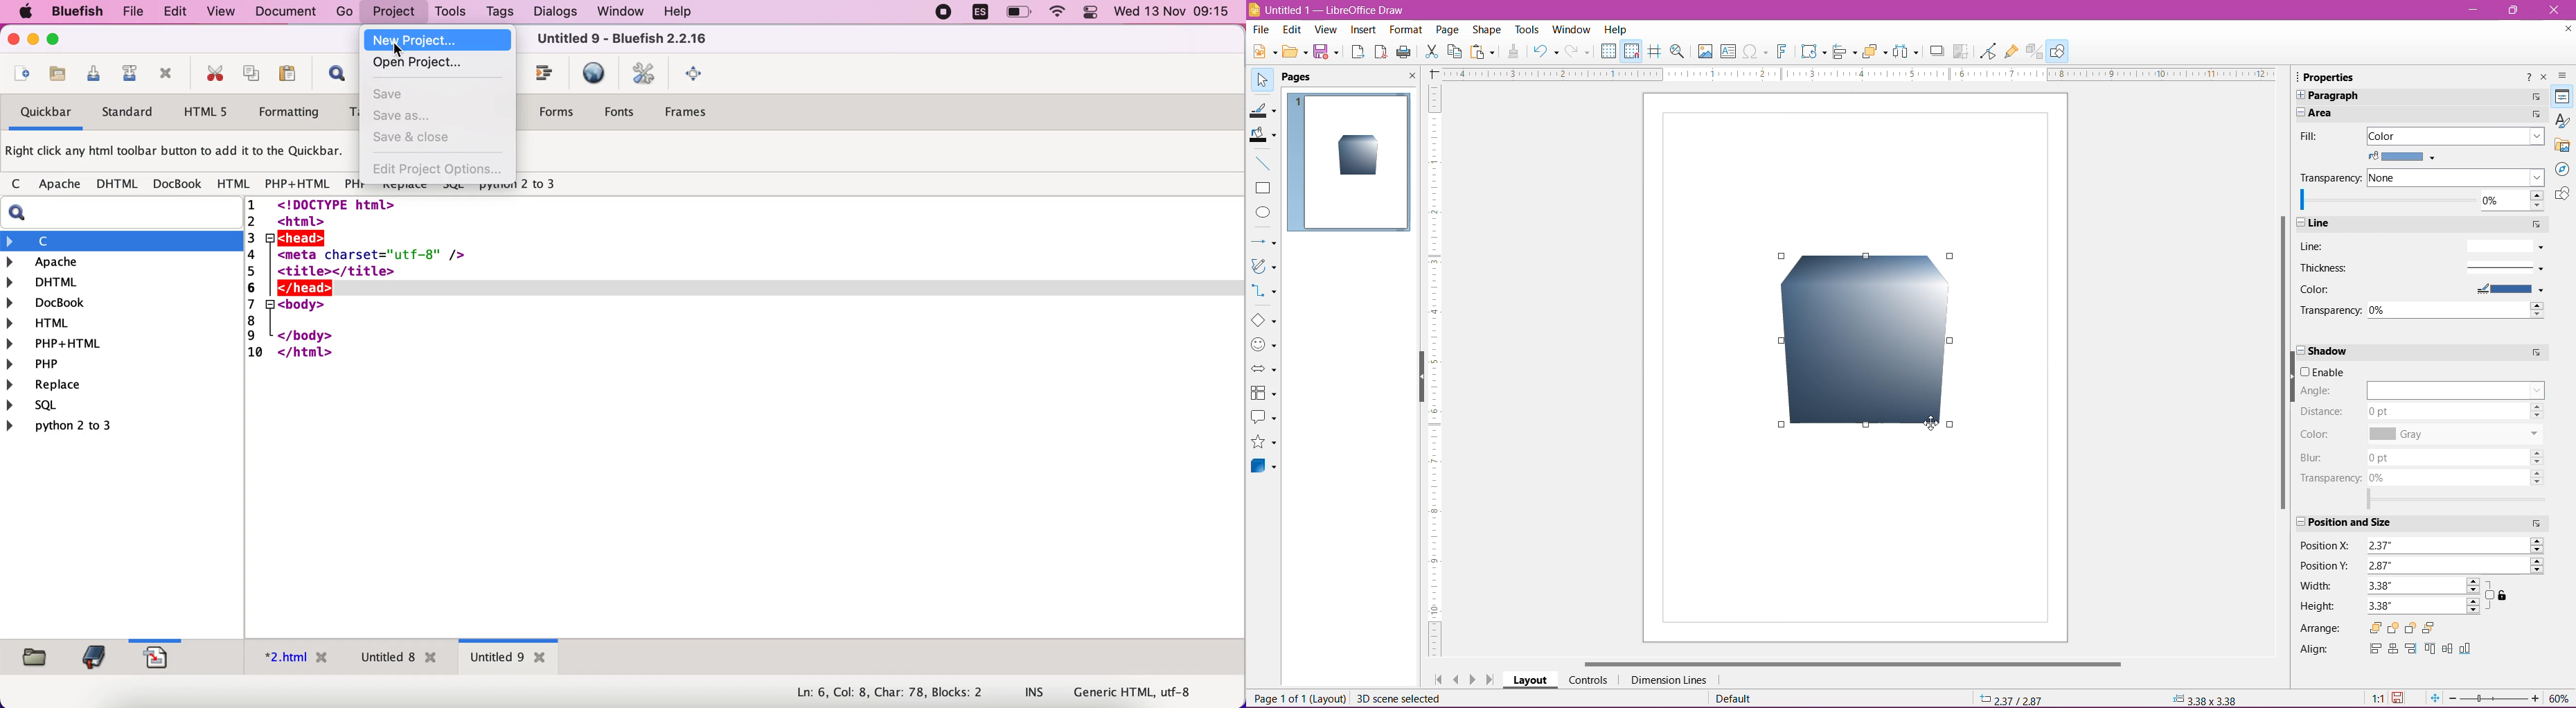 The height and width of the screenshot is (728, 2576). Describe the element at coordinates (1705, 51) in the screenshot. I see `Insert Image` at that location.